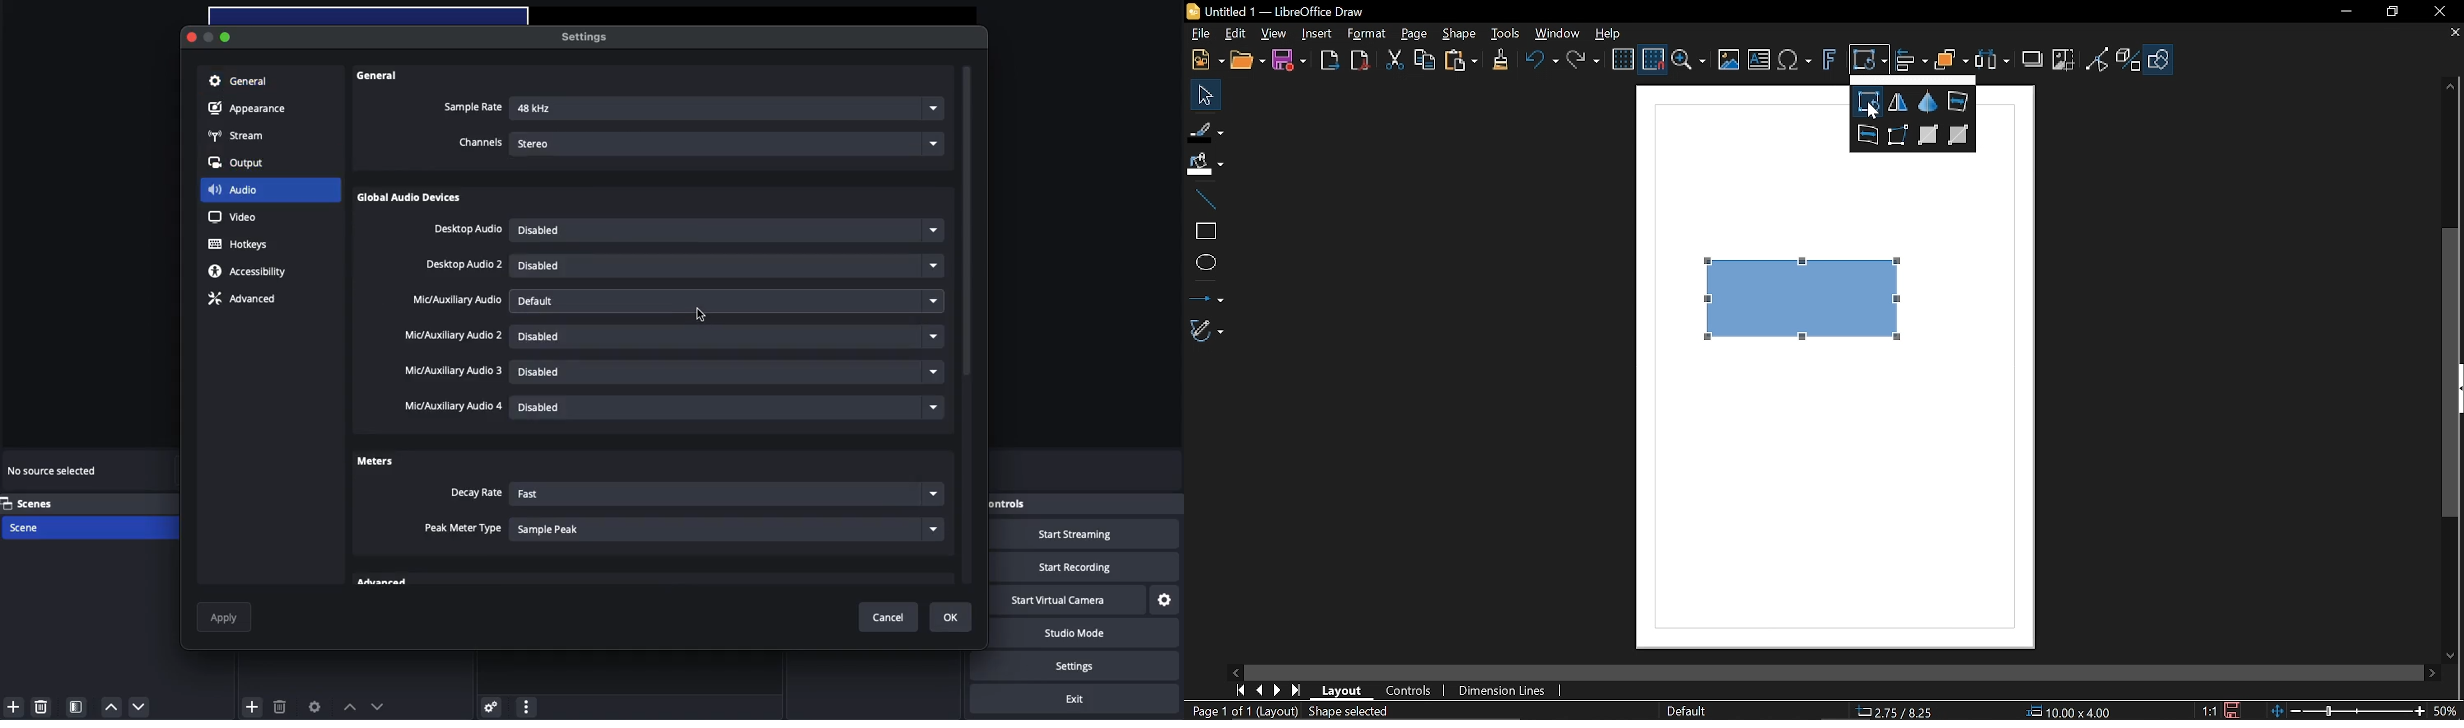 Image resolution: width=2464 pixels, height=728 pixels. Describe the element at coordinates (241, 245) in the screenshot. I see `Hotkeys` at that location.